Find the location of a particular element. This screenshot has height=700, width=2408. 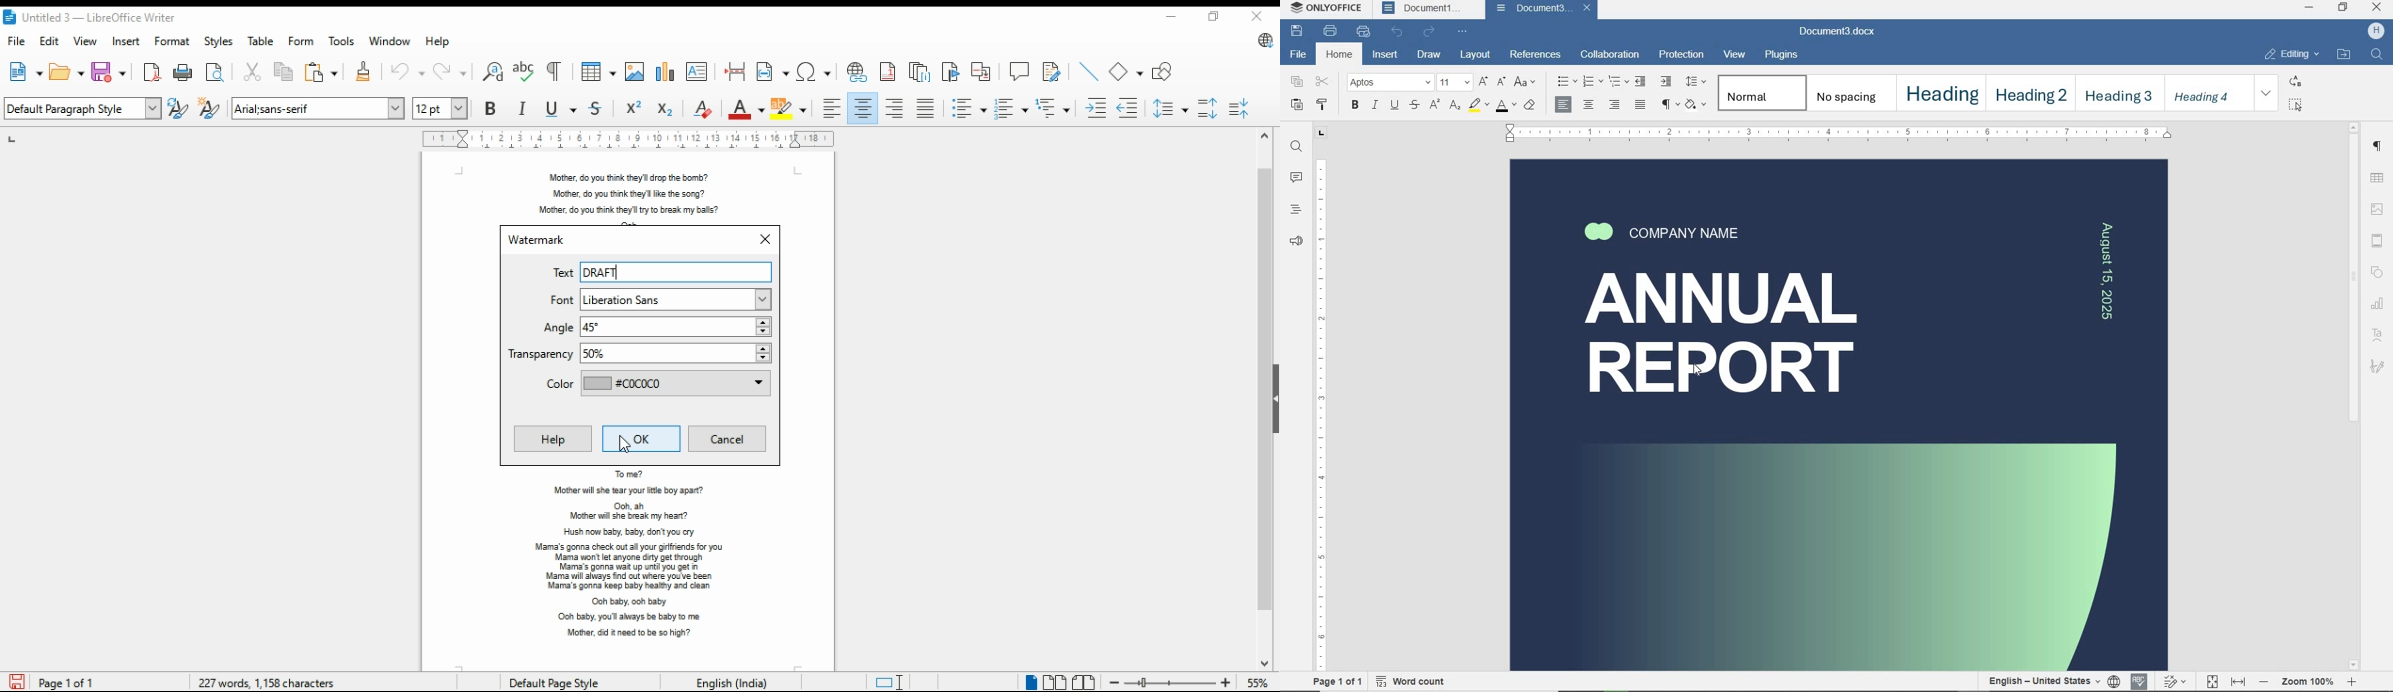

superscript is located at coordinates (633, 108).